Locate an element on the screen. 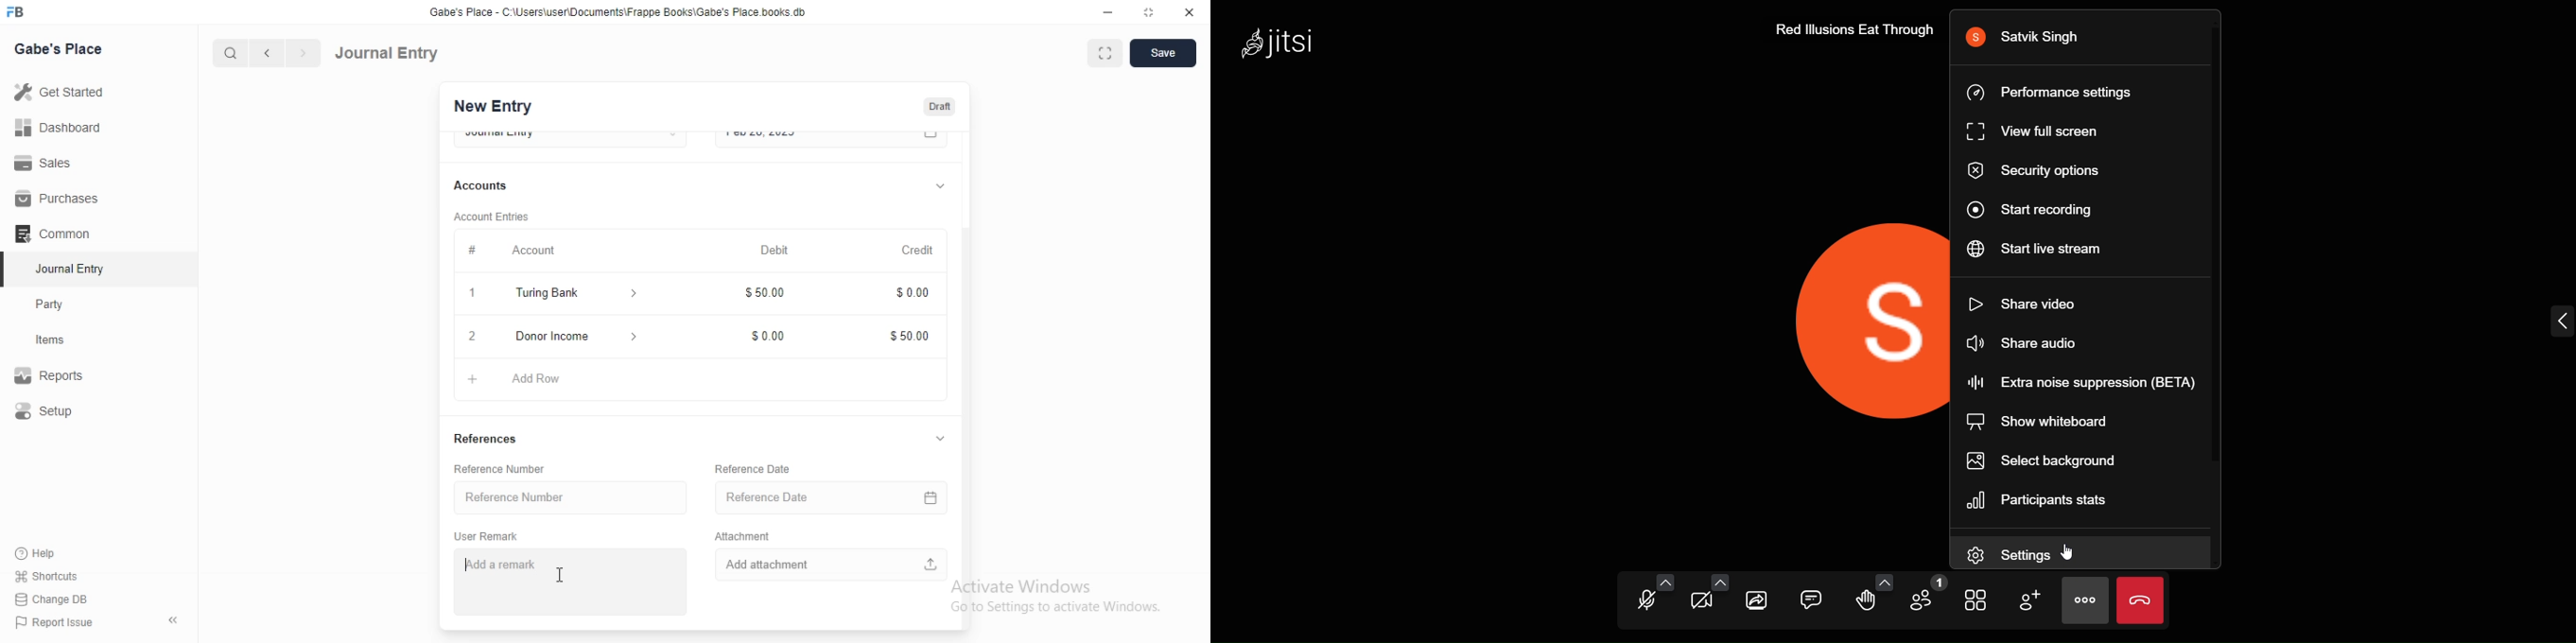  previous is located at coordinates (264, 53).